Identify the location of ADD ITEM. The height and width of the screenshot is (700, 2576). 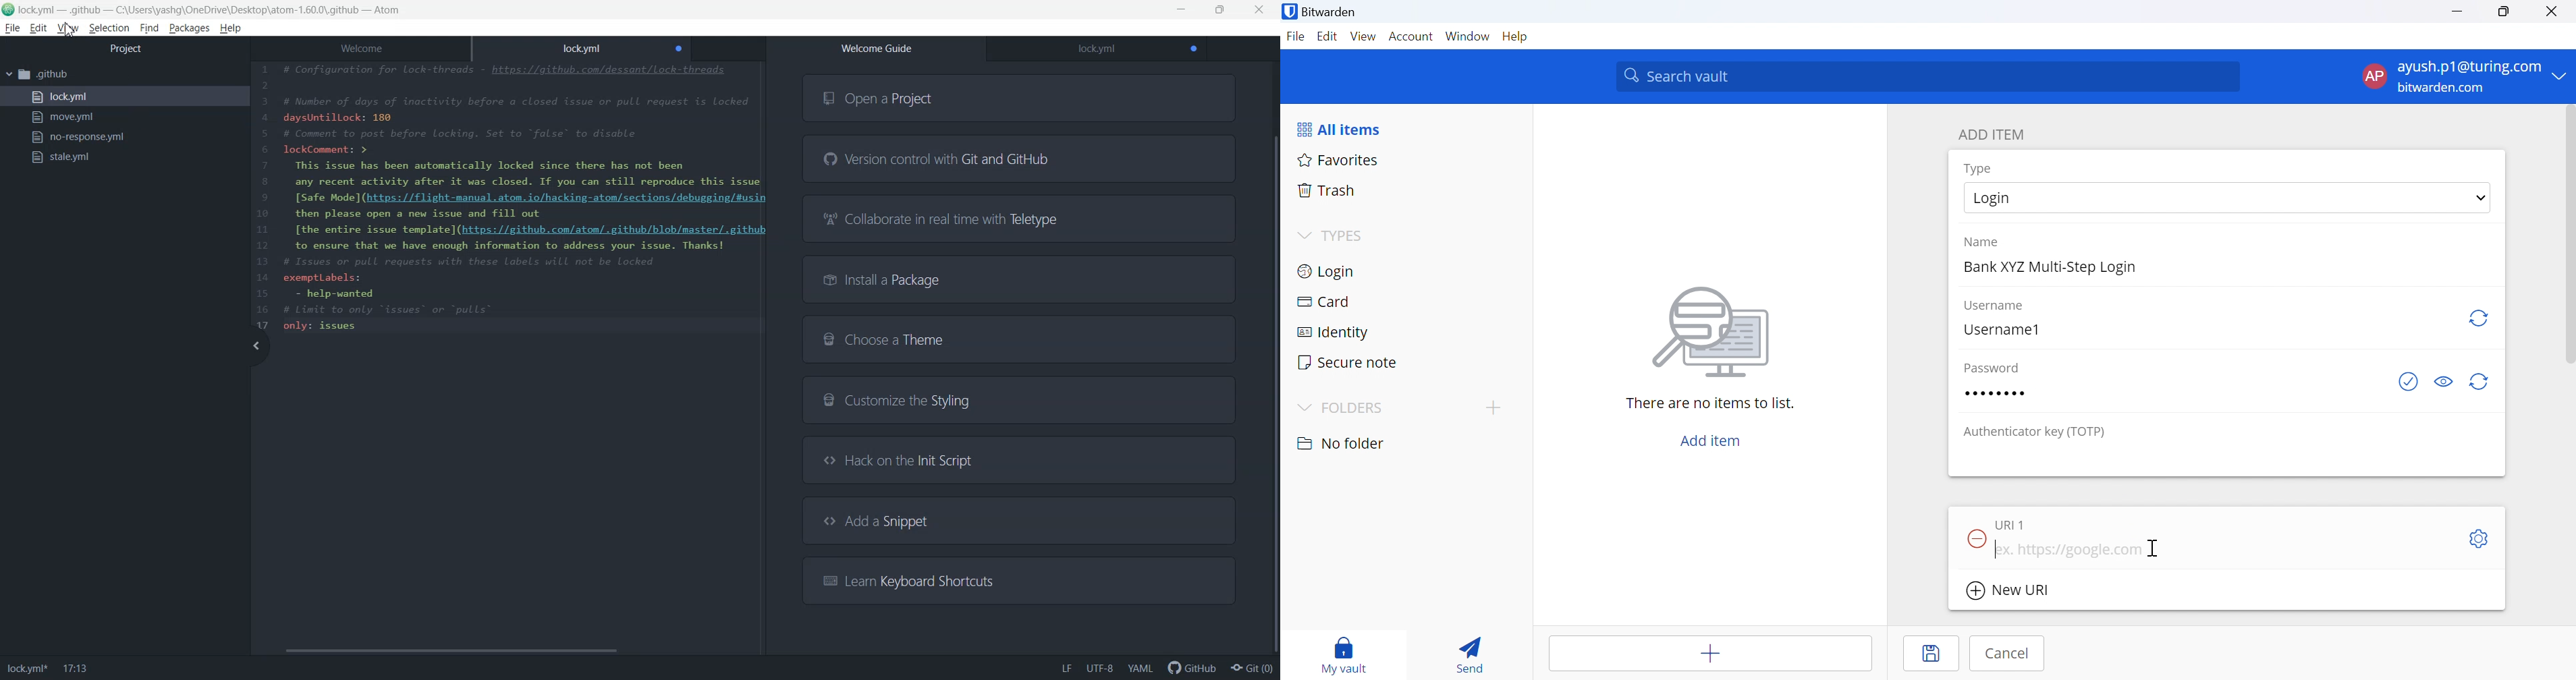
(1995, 133).